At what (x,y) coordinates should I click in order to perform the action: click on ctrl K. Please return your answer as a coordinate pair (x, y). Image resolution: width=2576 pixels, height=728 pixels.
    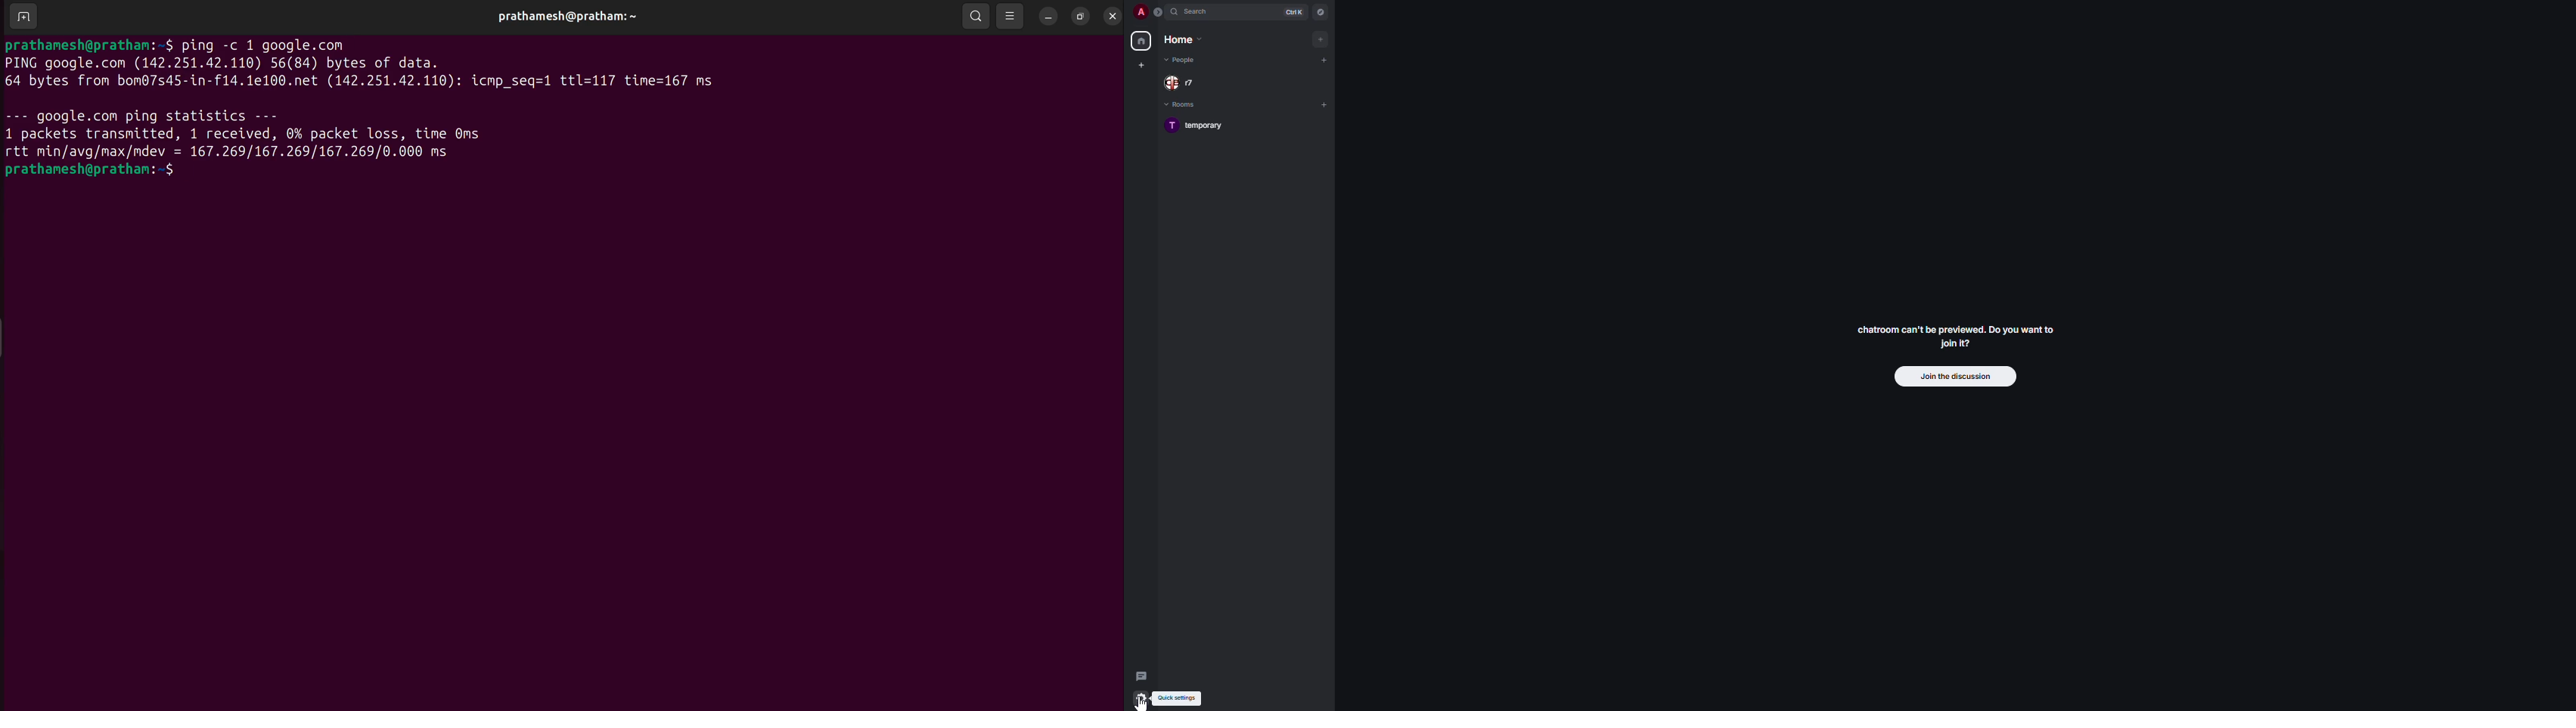
    Looking at the image, I should click on (1295, 11).